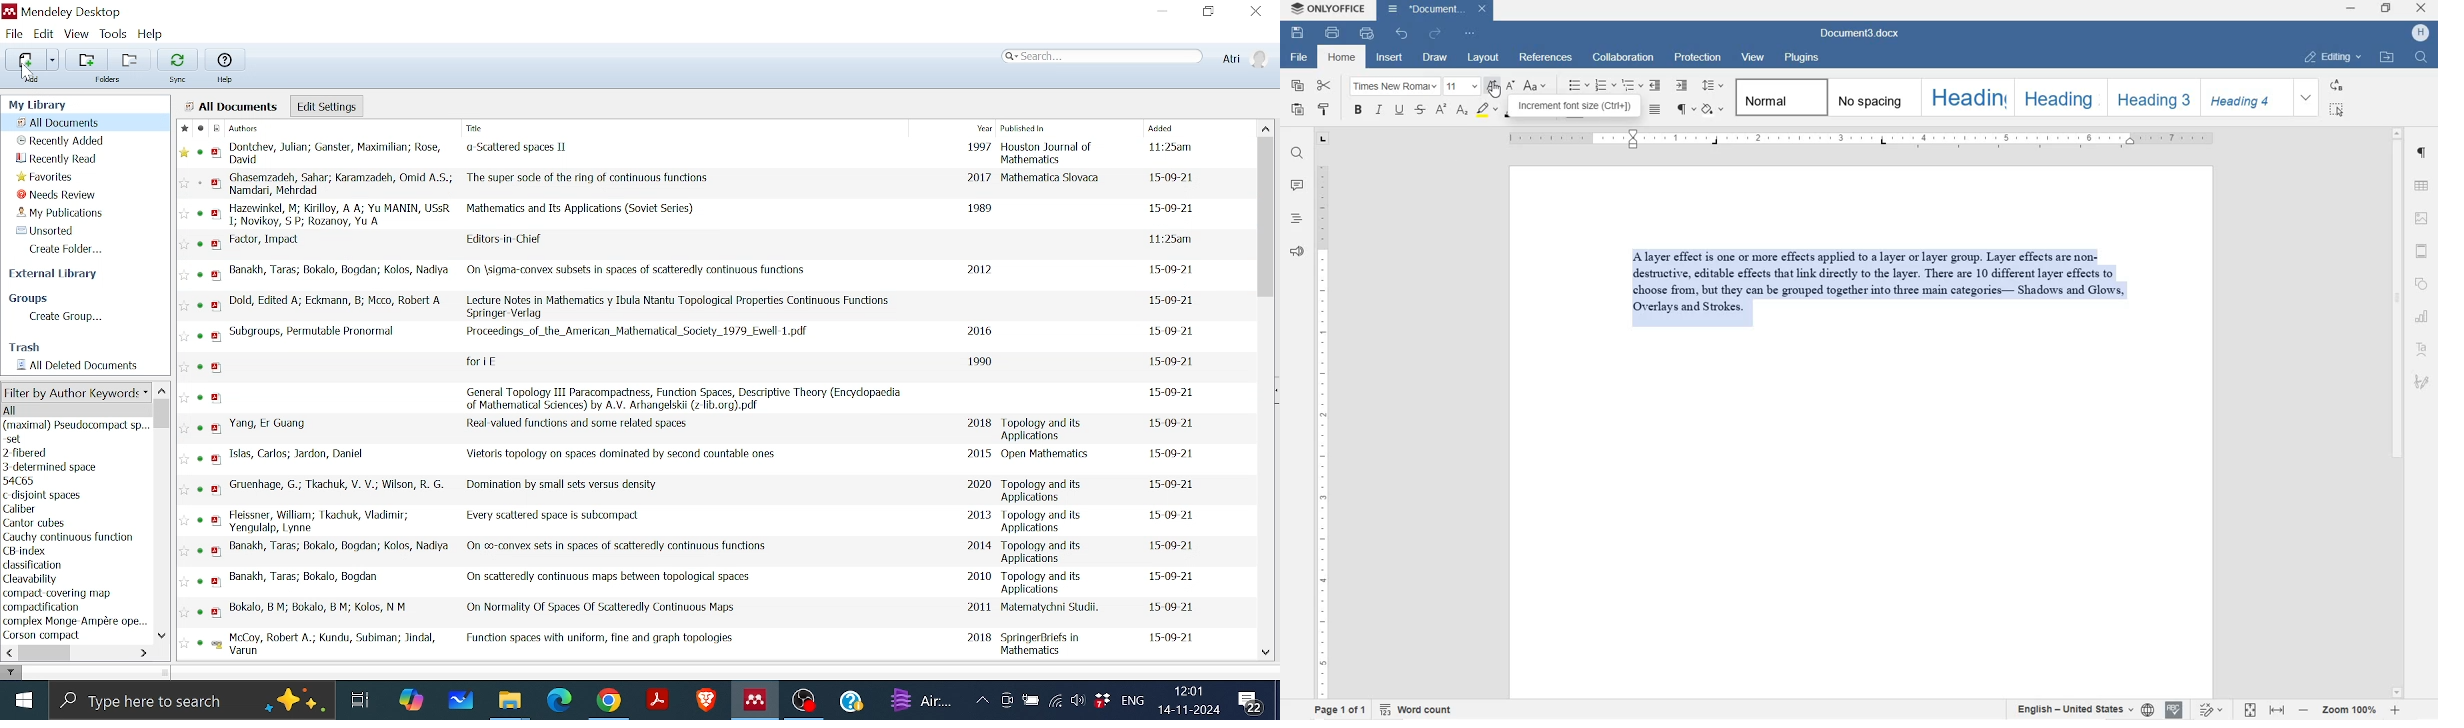 This screenshot has width=2464, height=728. Describe the element at coordinates (1394, 86) in the screenshot. I see `font name` at that location.